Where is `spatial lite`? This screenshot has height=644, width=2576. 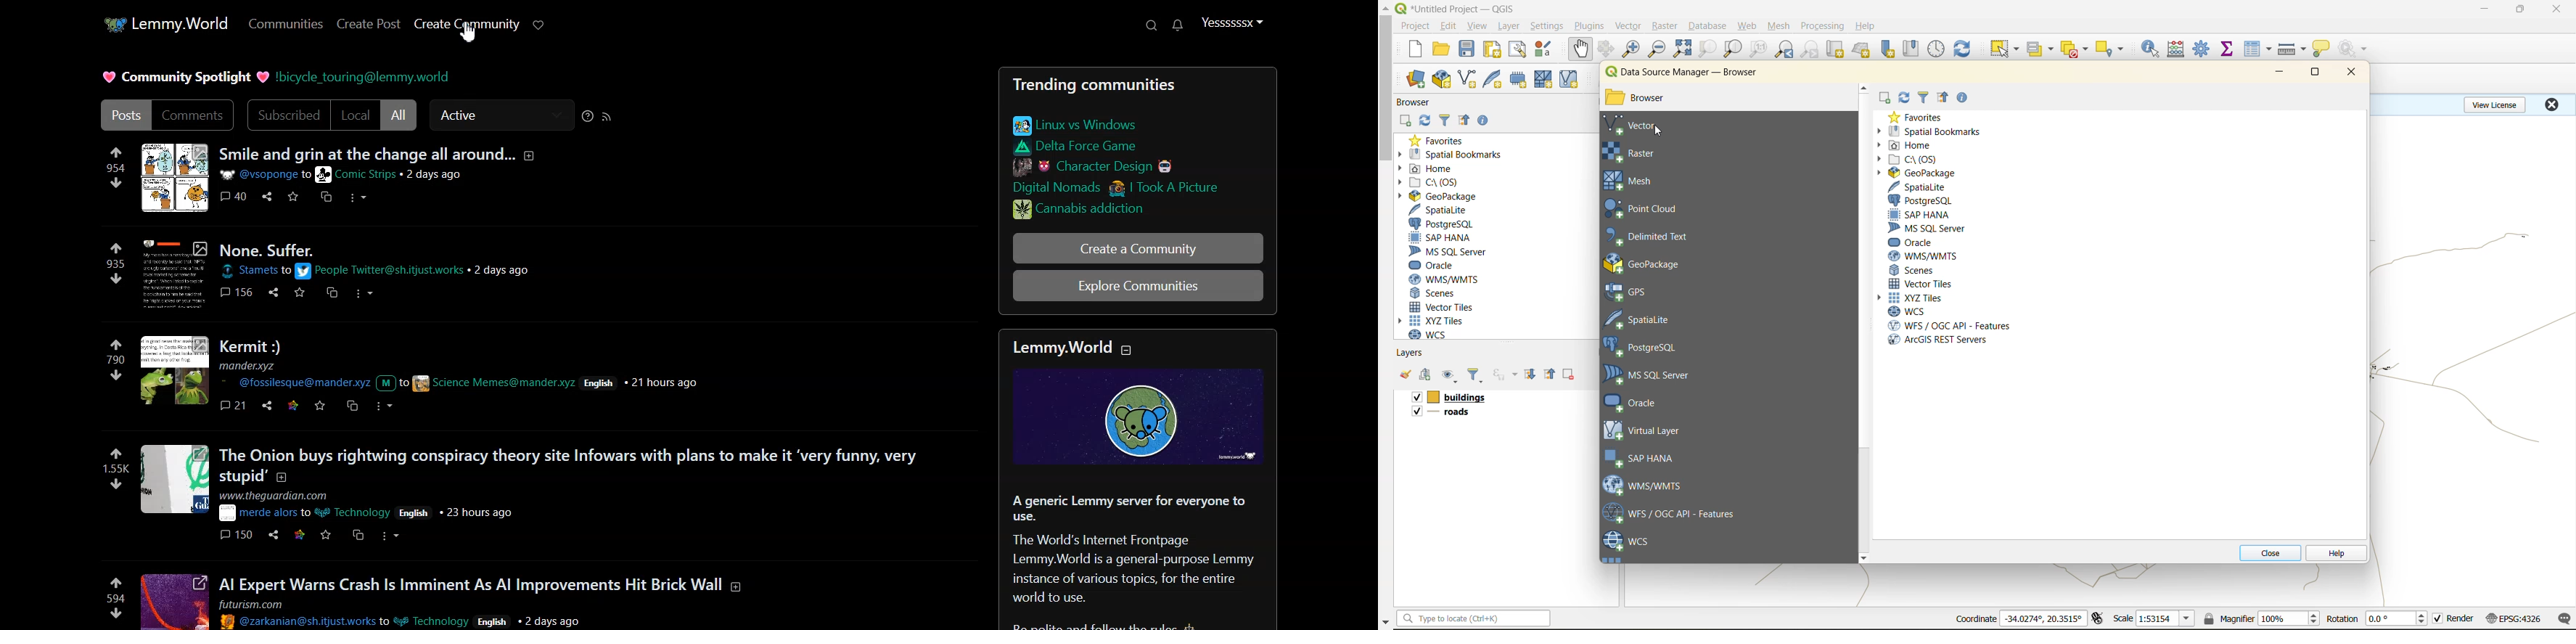 spatial lite is located at coordinates (1919, 186).